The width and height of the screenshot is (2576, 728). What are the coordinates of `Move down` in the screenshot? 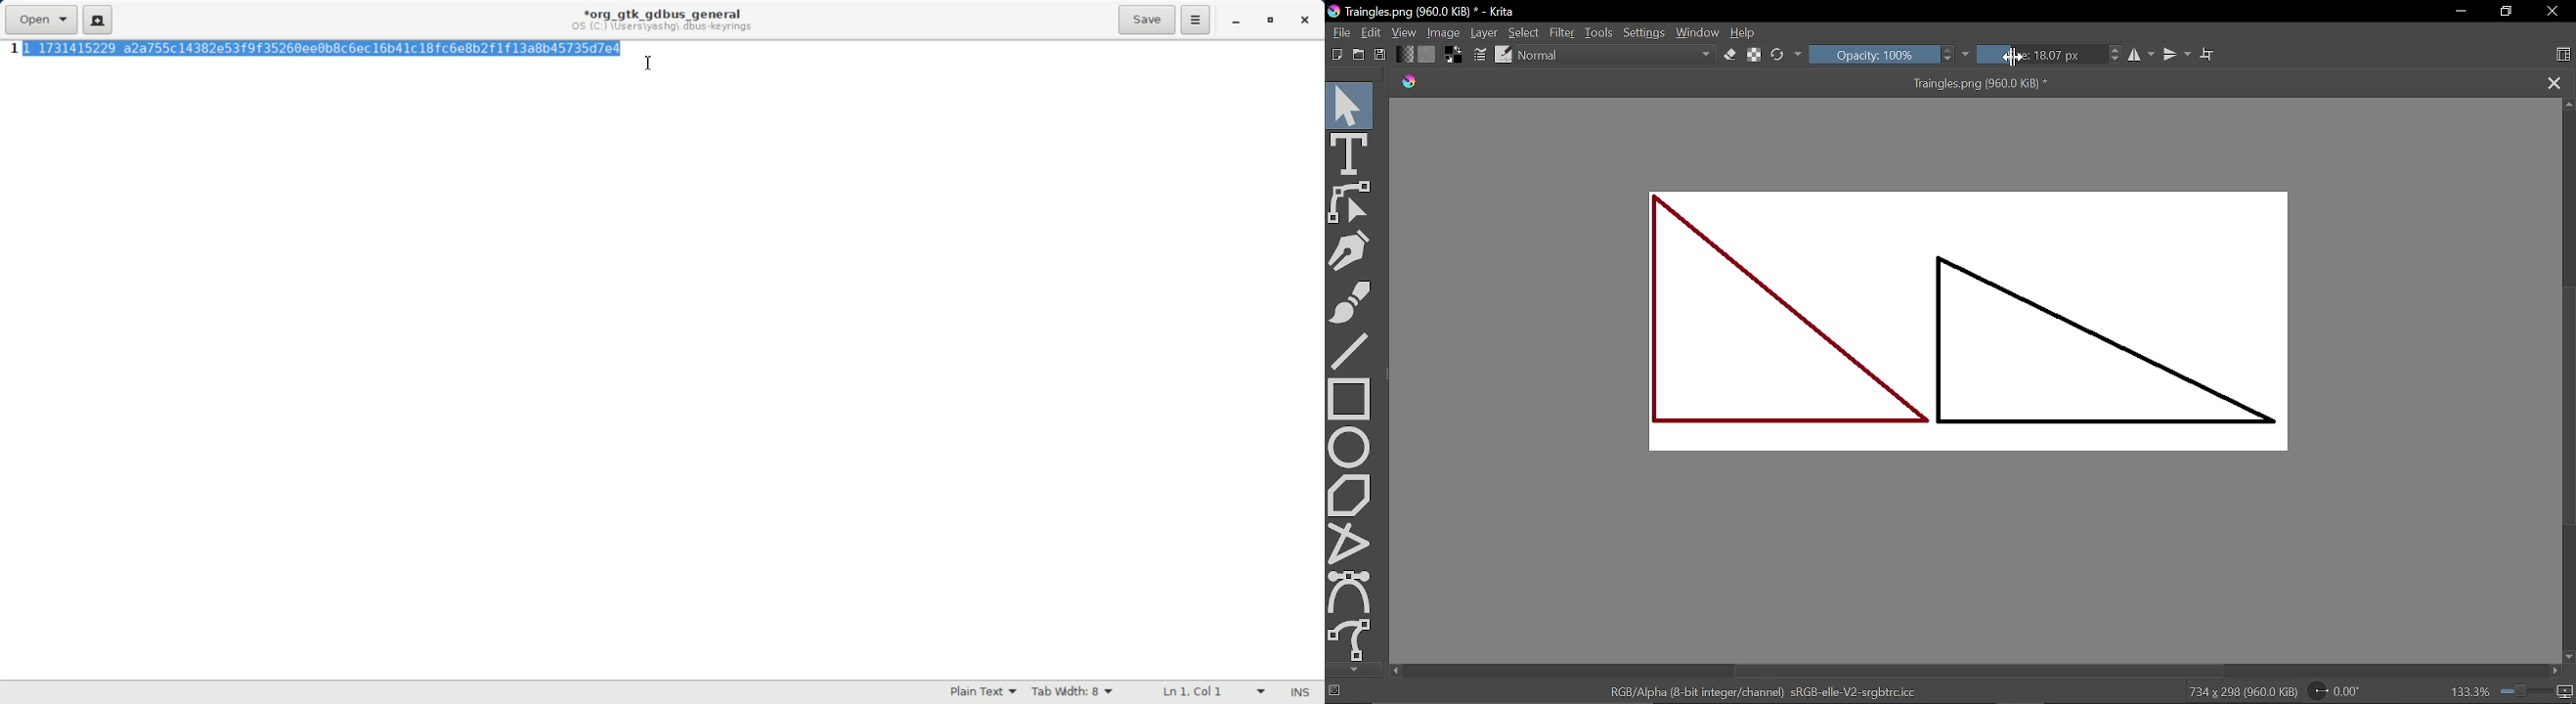 It's located at (2568, 656).